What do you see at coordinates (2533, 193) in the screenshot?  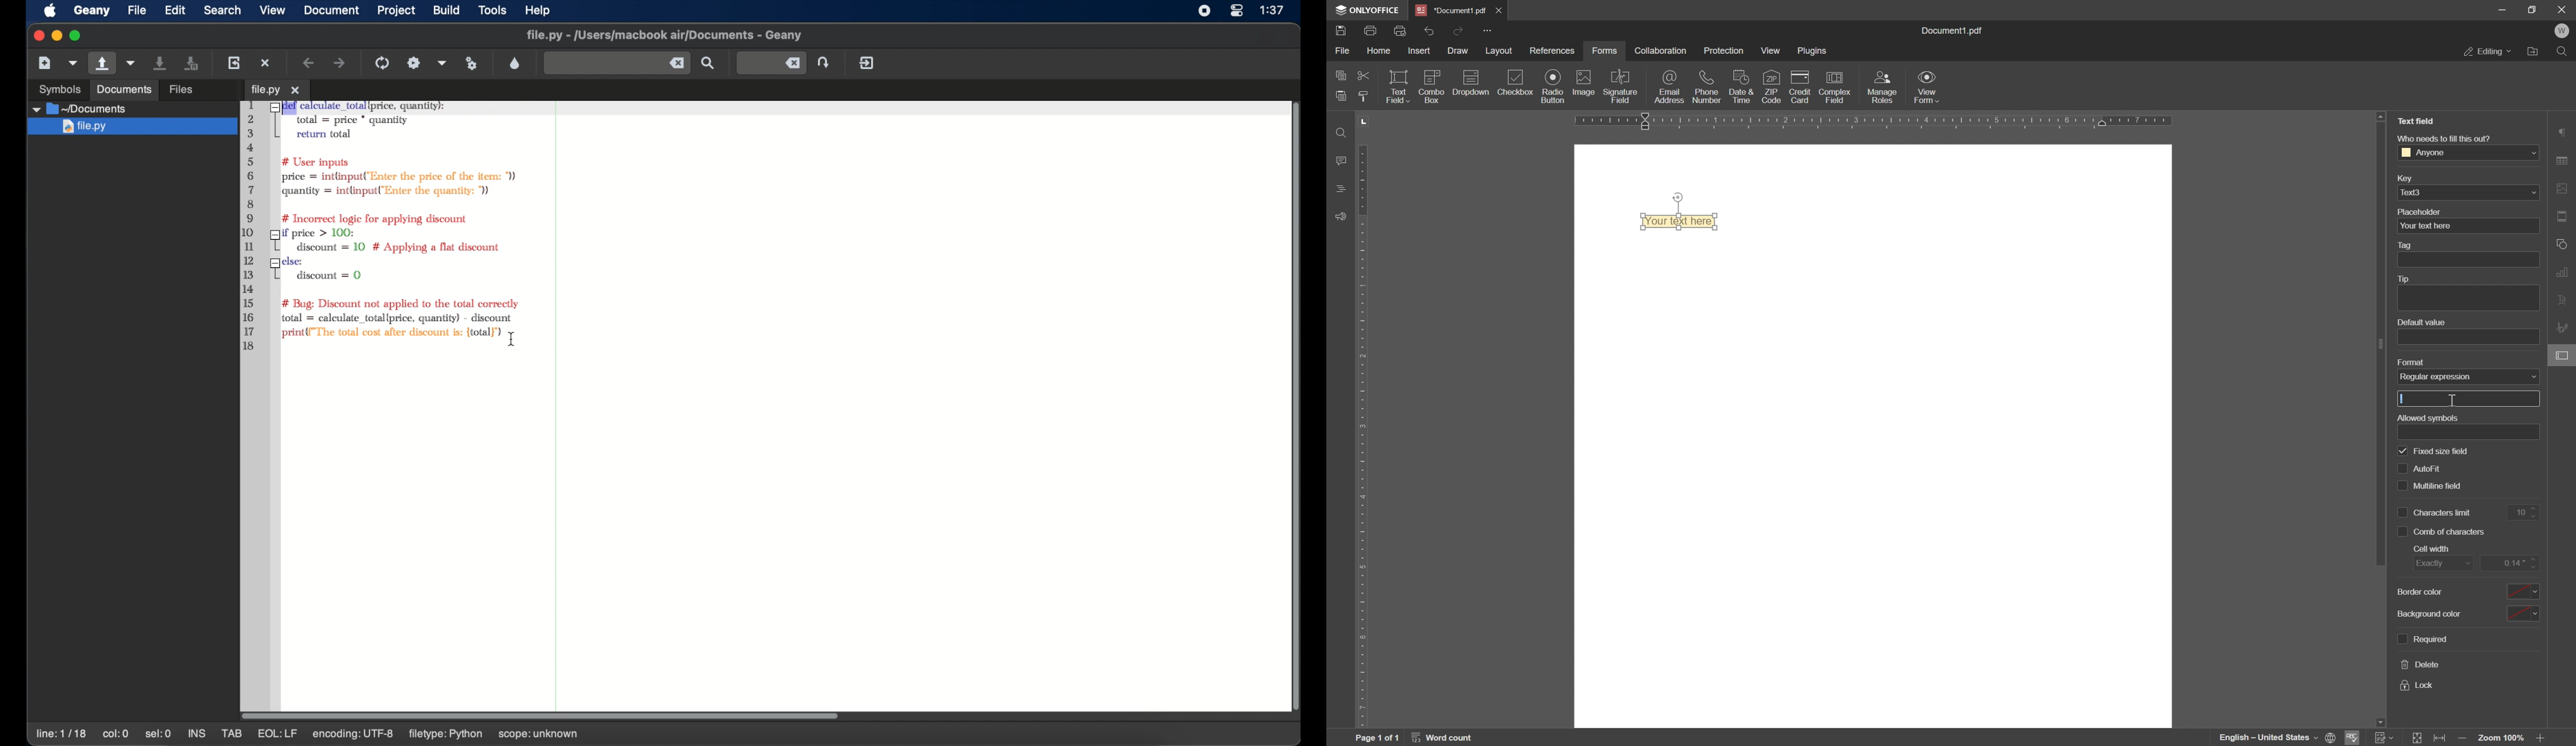 I see `drop down` at bounding box center [2533, 193].